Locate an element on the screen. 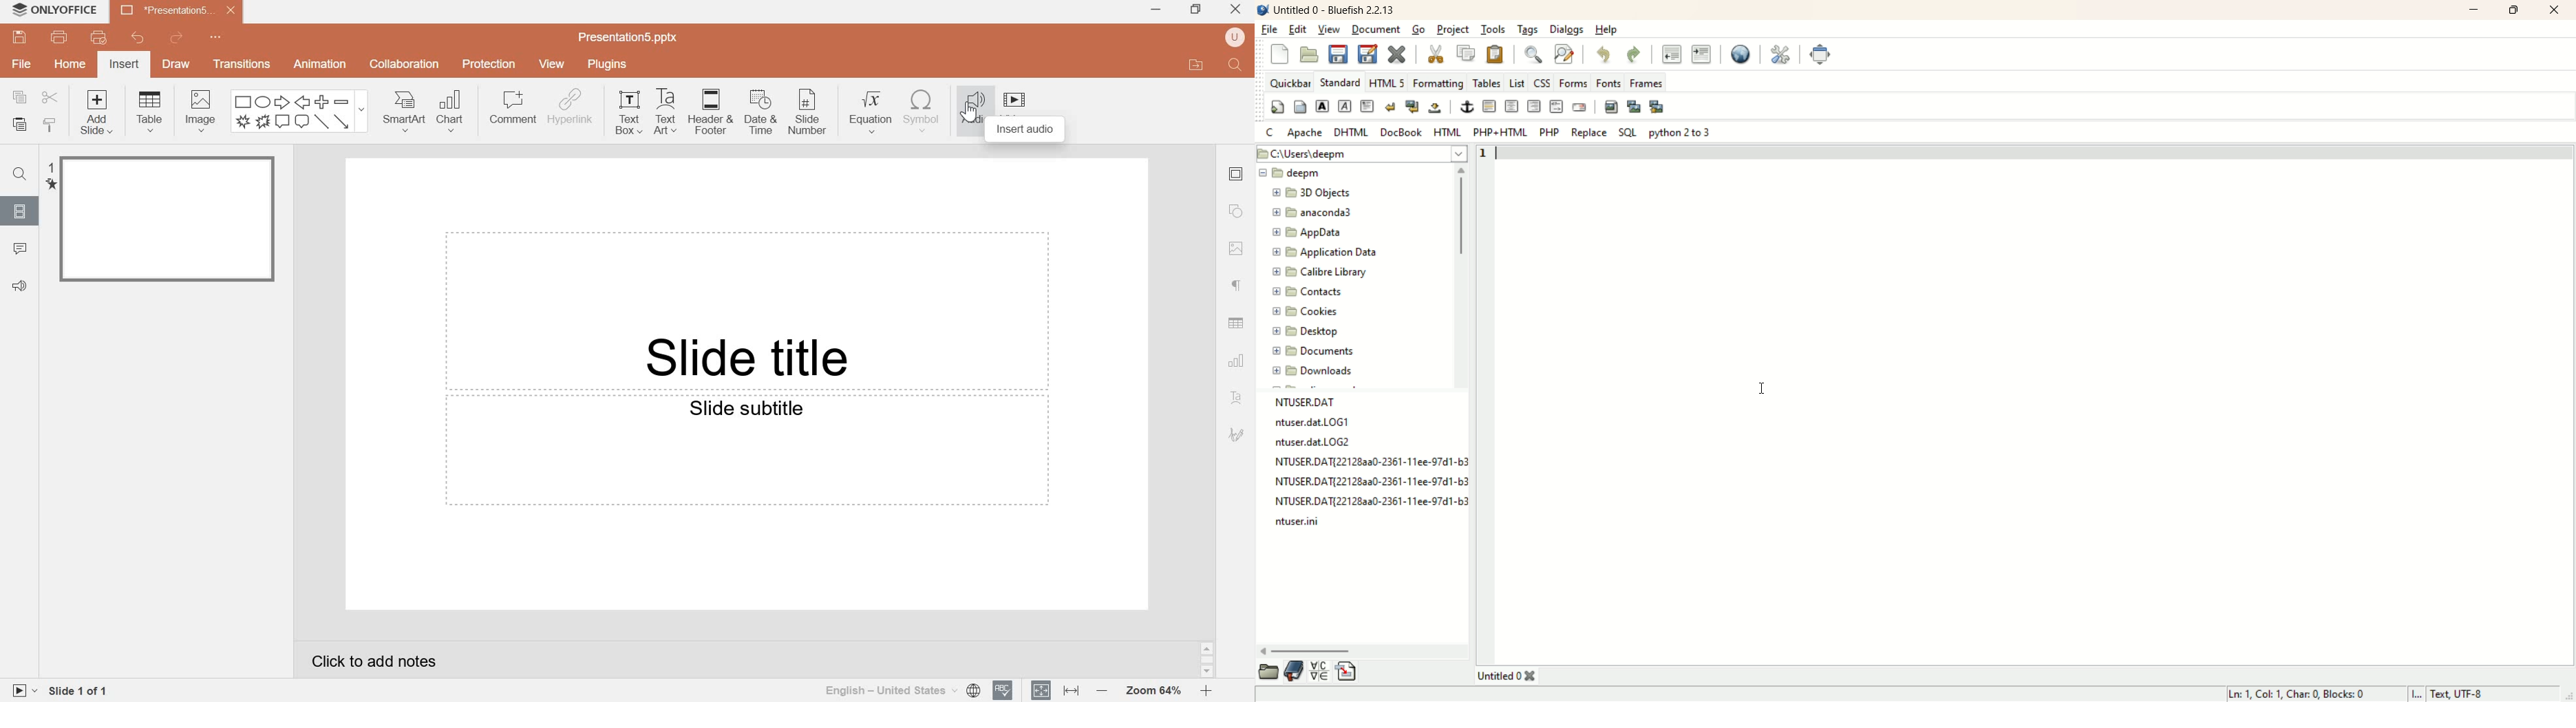 The height and width of the screenshot is (728, 2576). insert character is located at coordinates (1320, 671).